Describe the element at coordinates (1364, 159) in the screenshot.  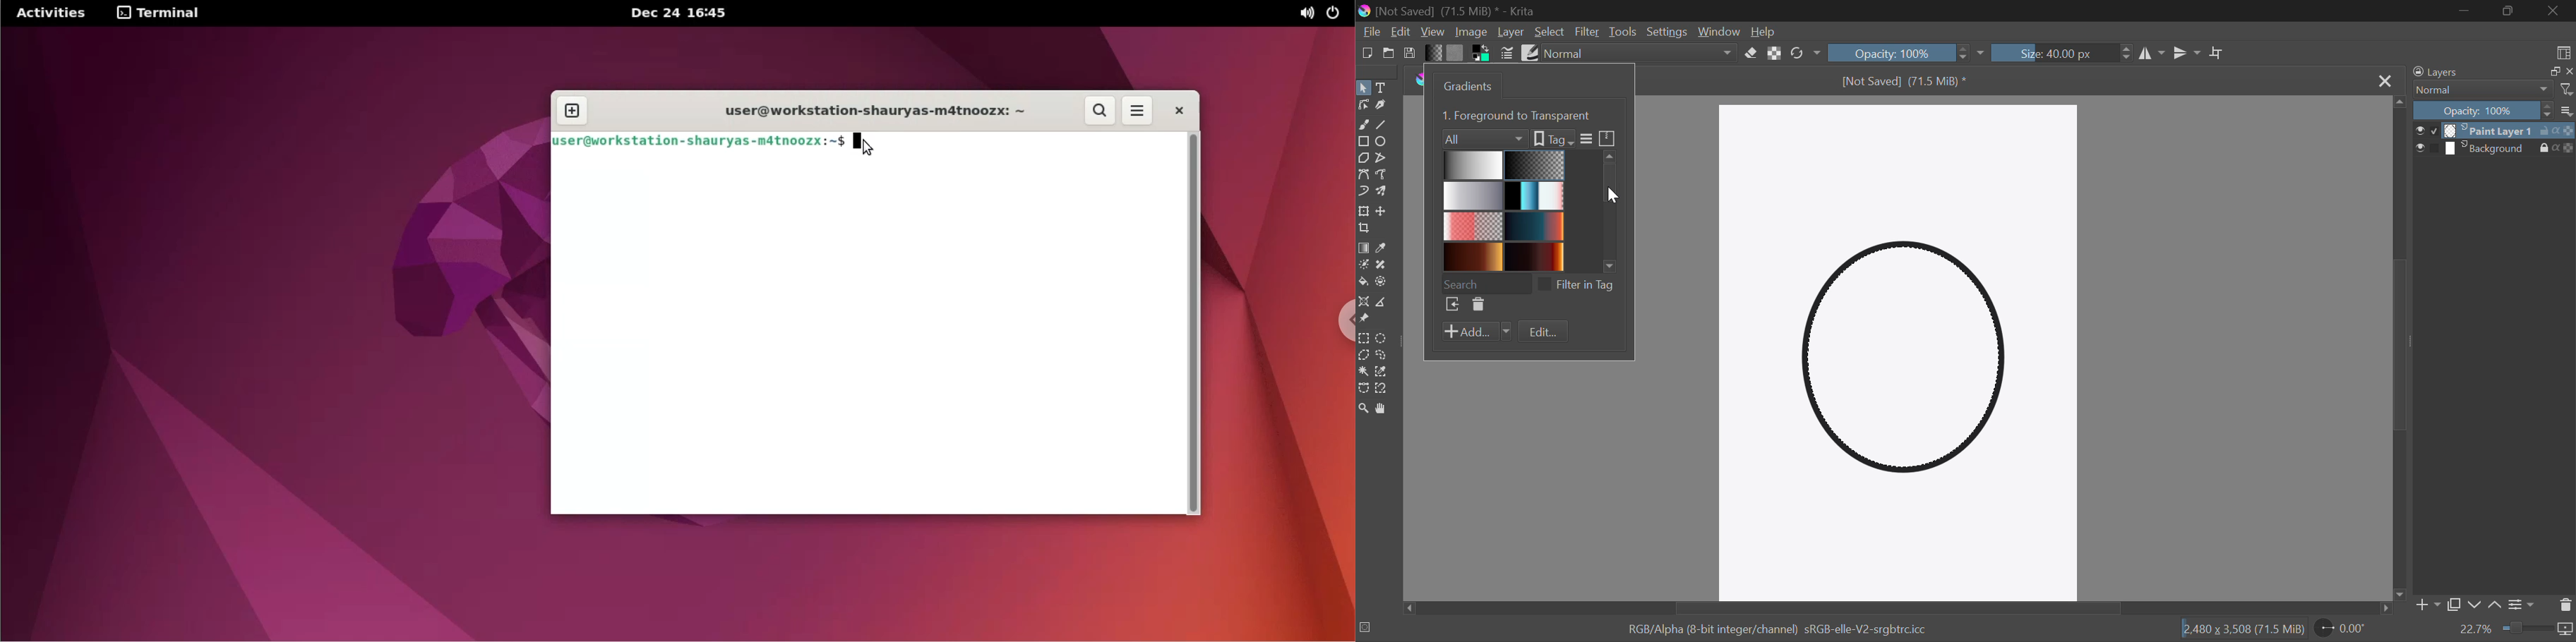
I see `Polygon` at that location.